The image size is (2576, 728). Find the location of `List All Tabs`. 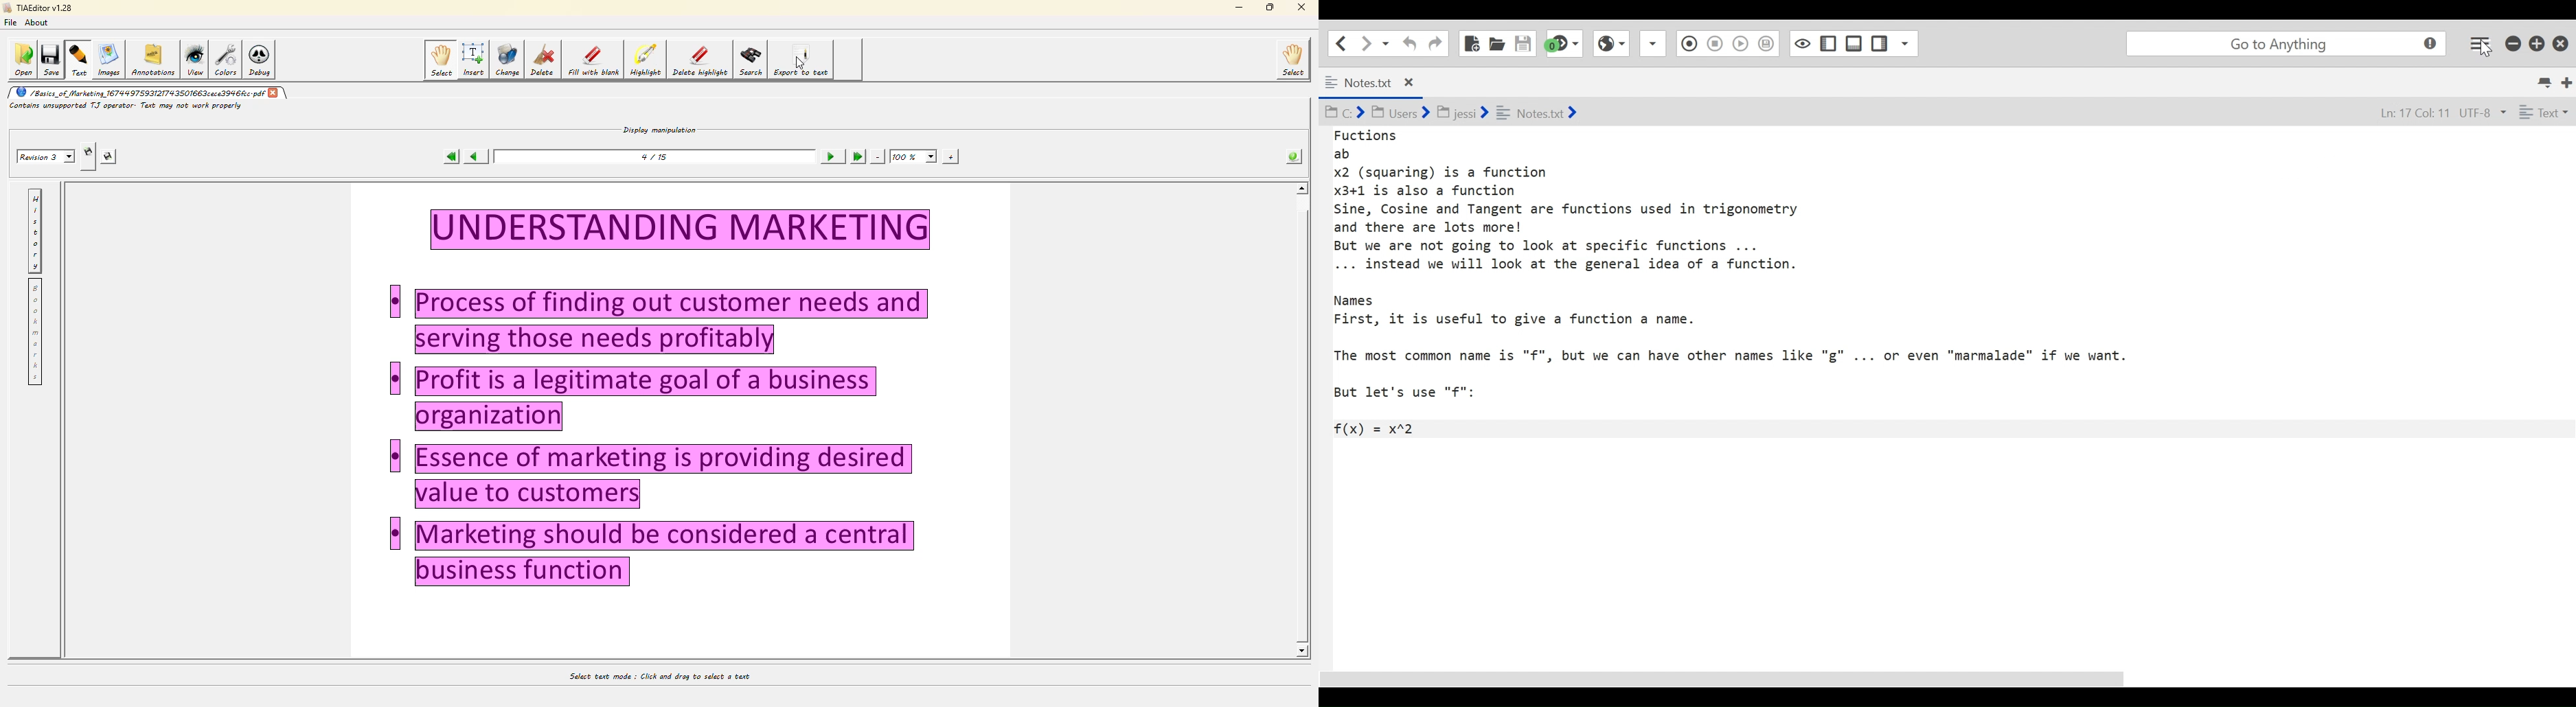

List All Tabs is located at coordinates (2546, 81).